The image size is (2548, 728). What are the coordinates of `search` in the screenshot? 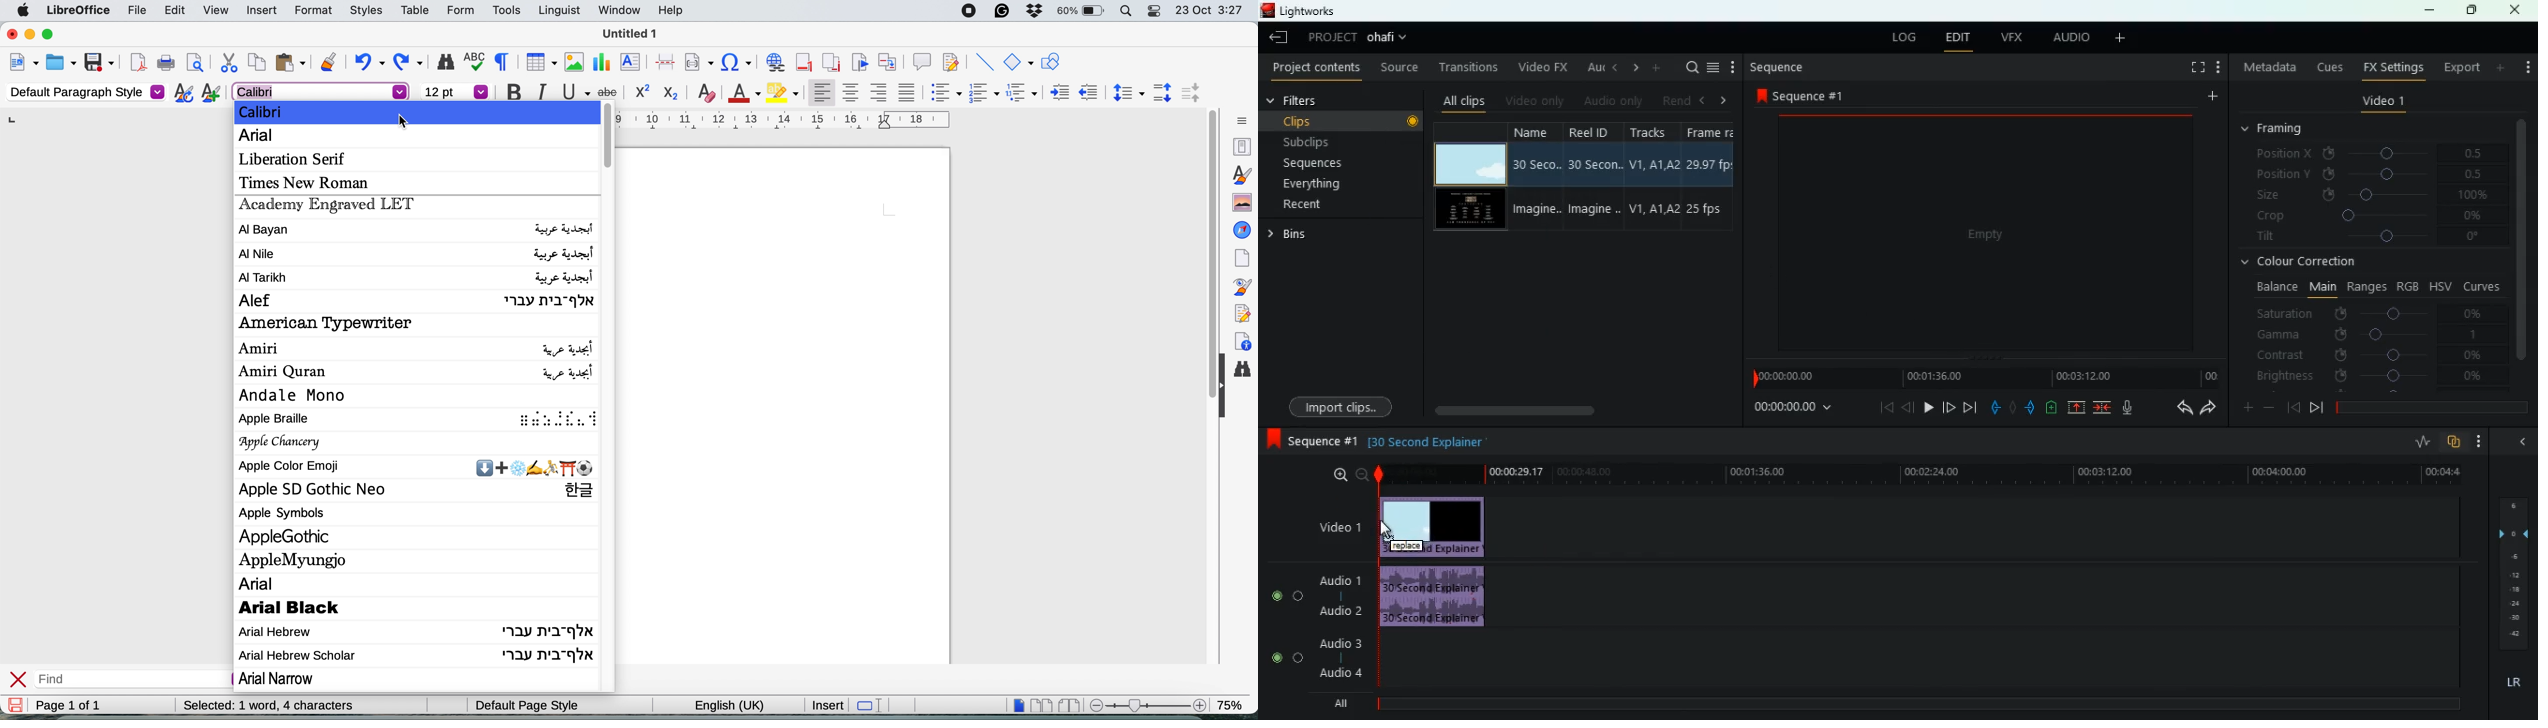 It's located at (1690, 67).